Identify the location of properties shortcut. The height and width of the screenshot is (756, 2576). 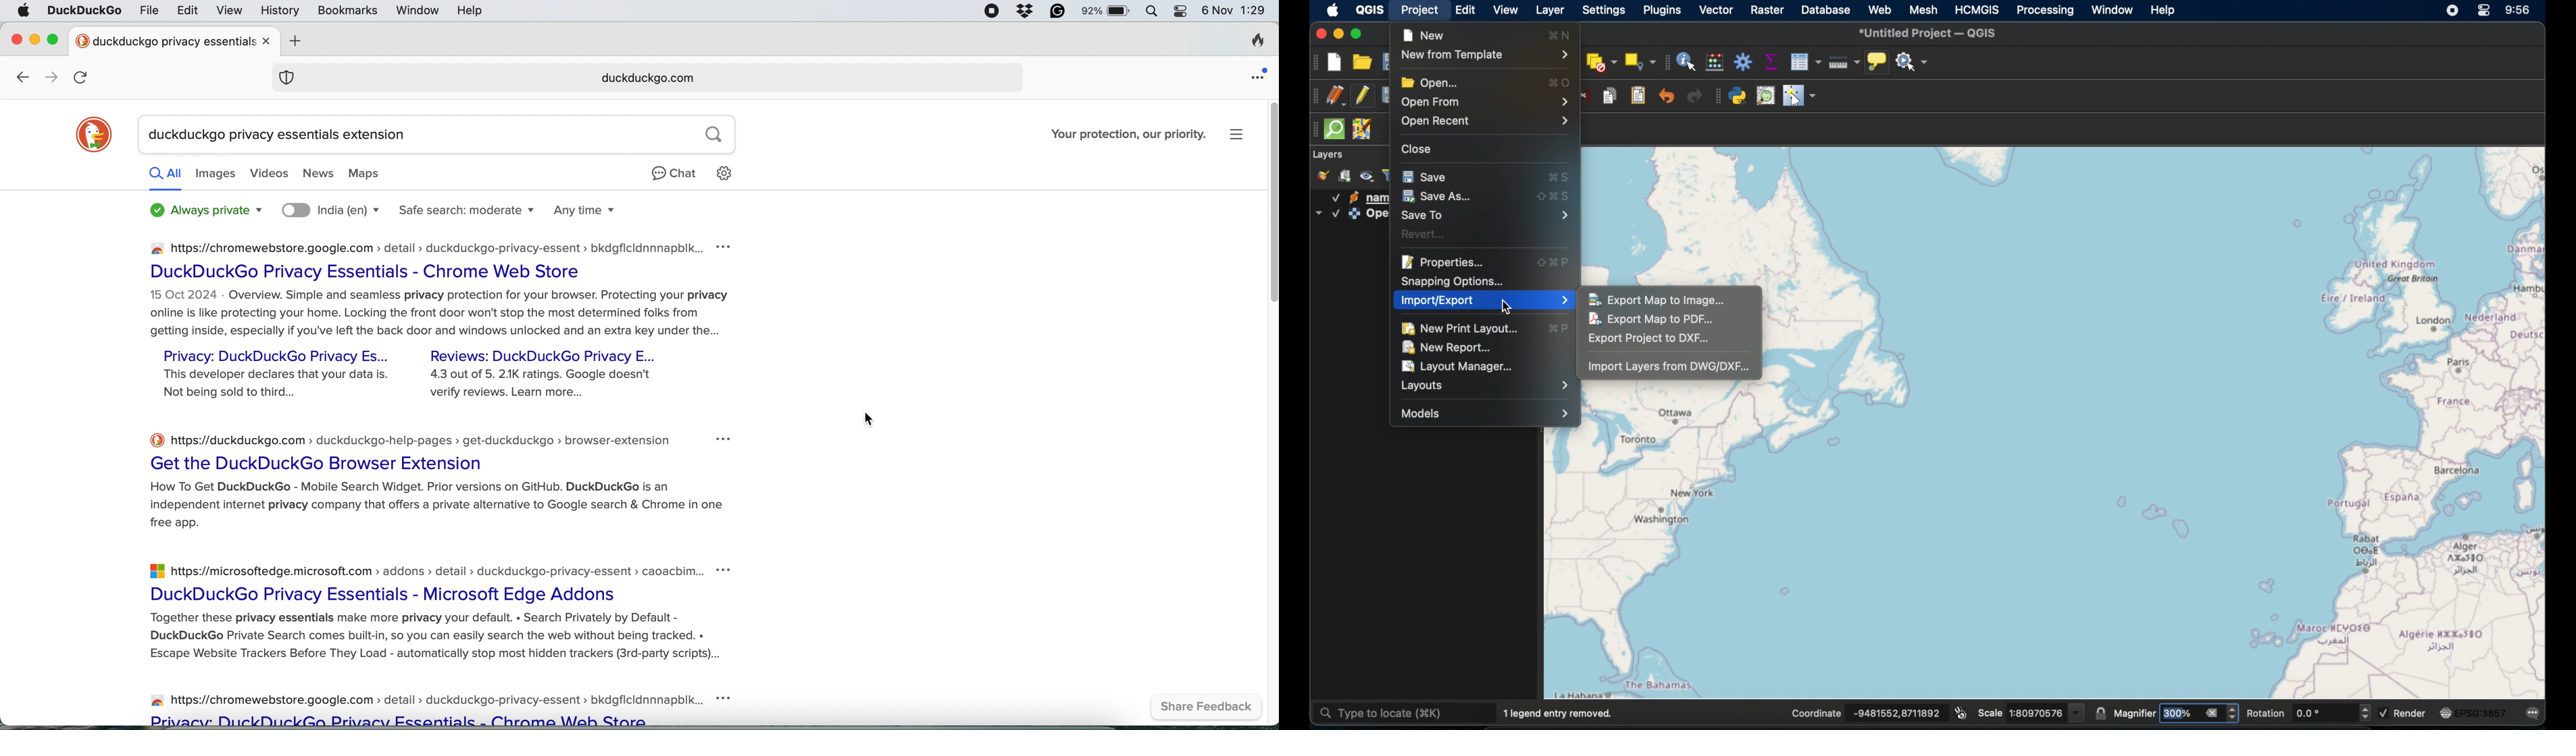
(1554, 263).